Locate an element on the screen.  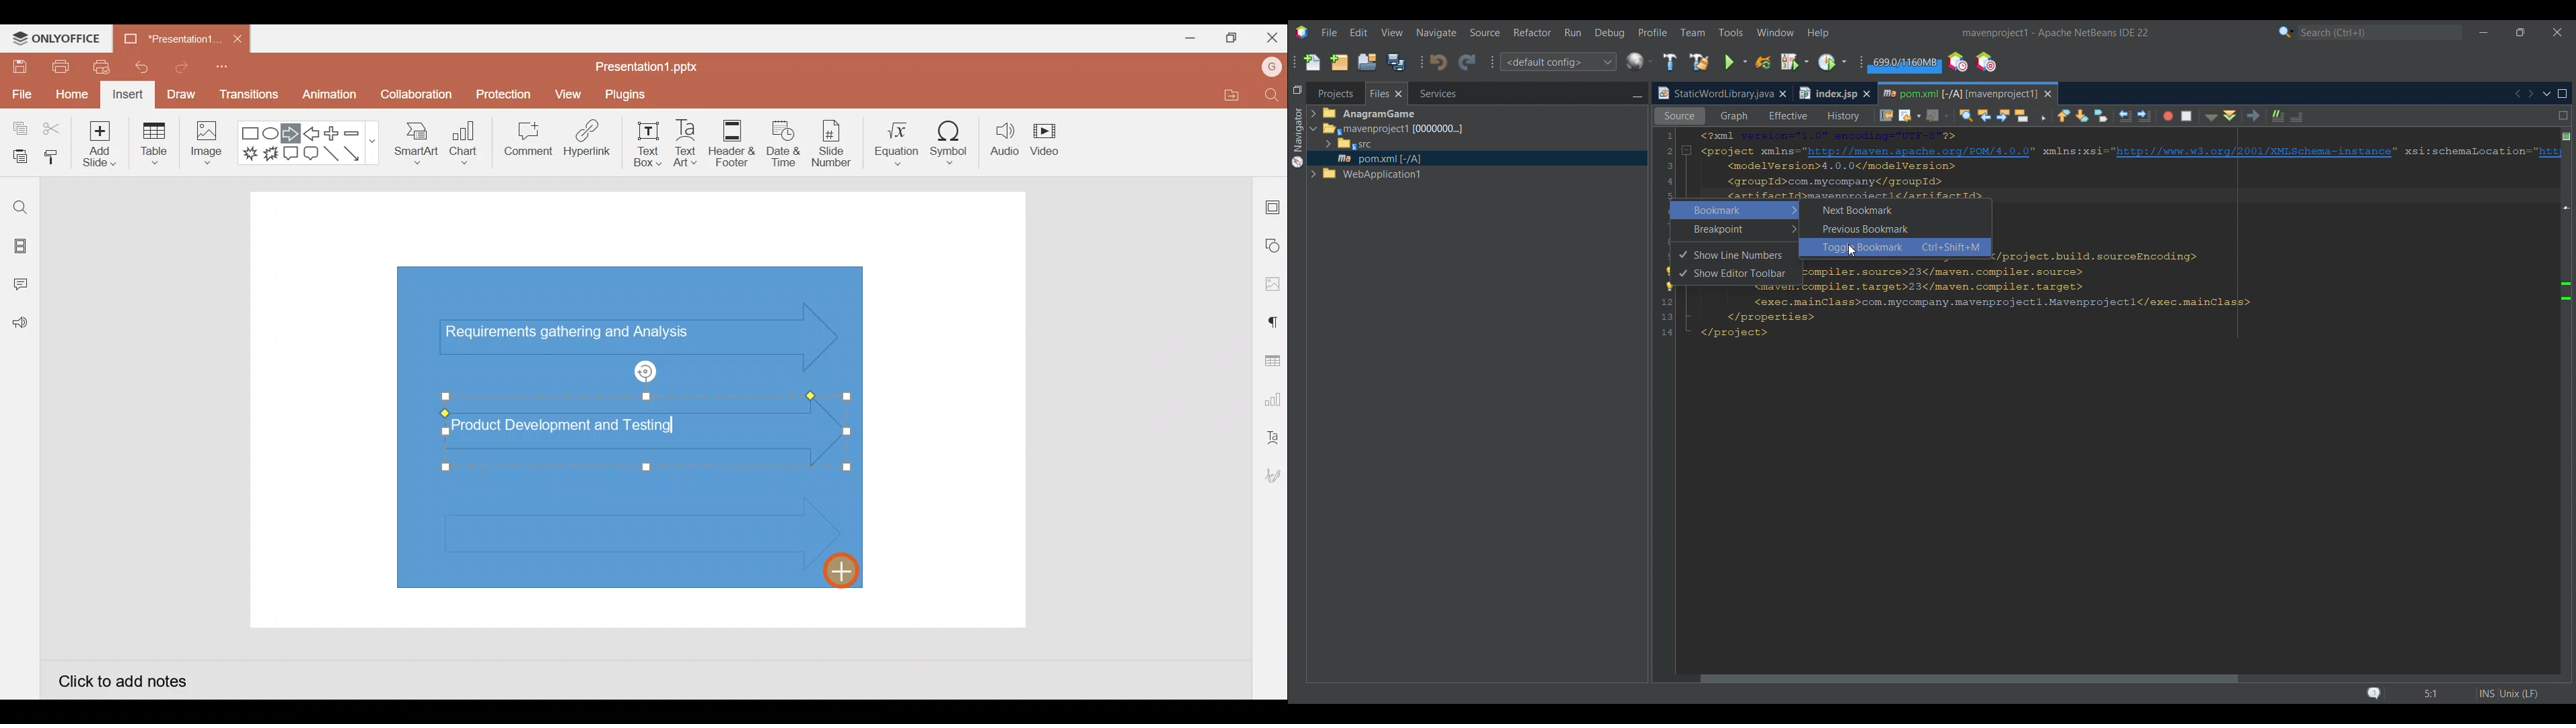
Presentation1. is located at coordinates (168, 40).